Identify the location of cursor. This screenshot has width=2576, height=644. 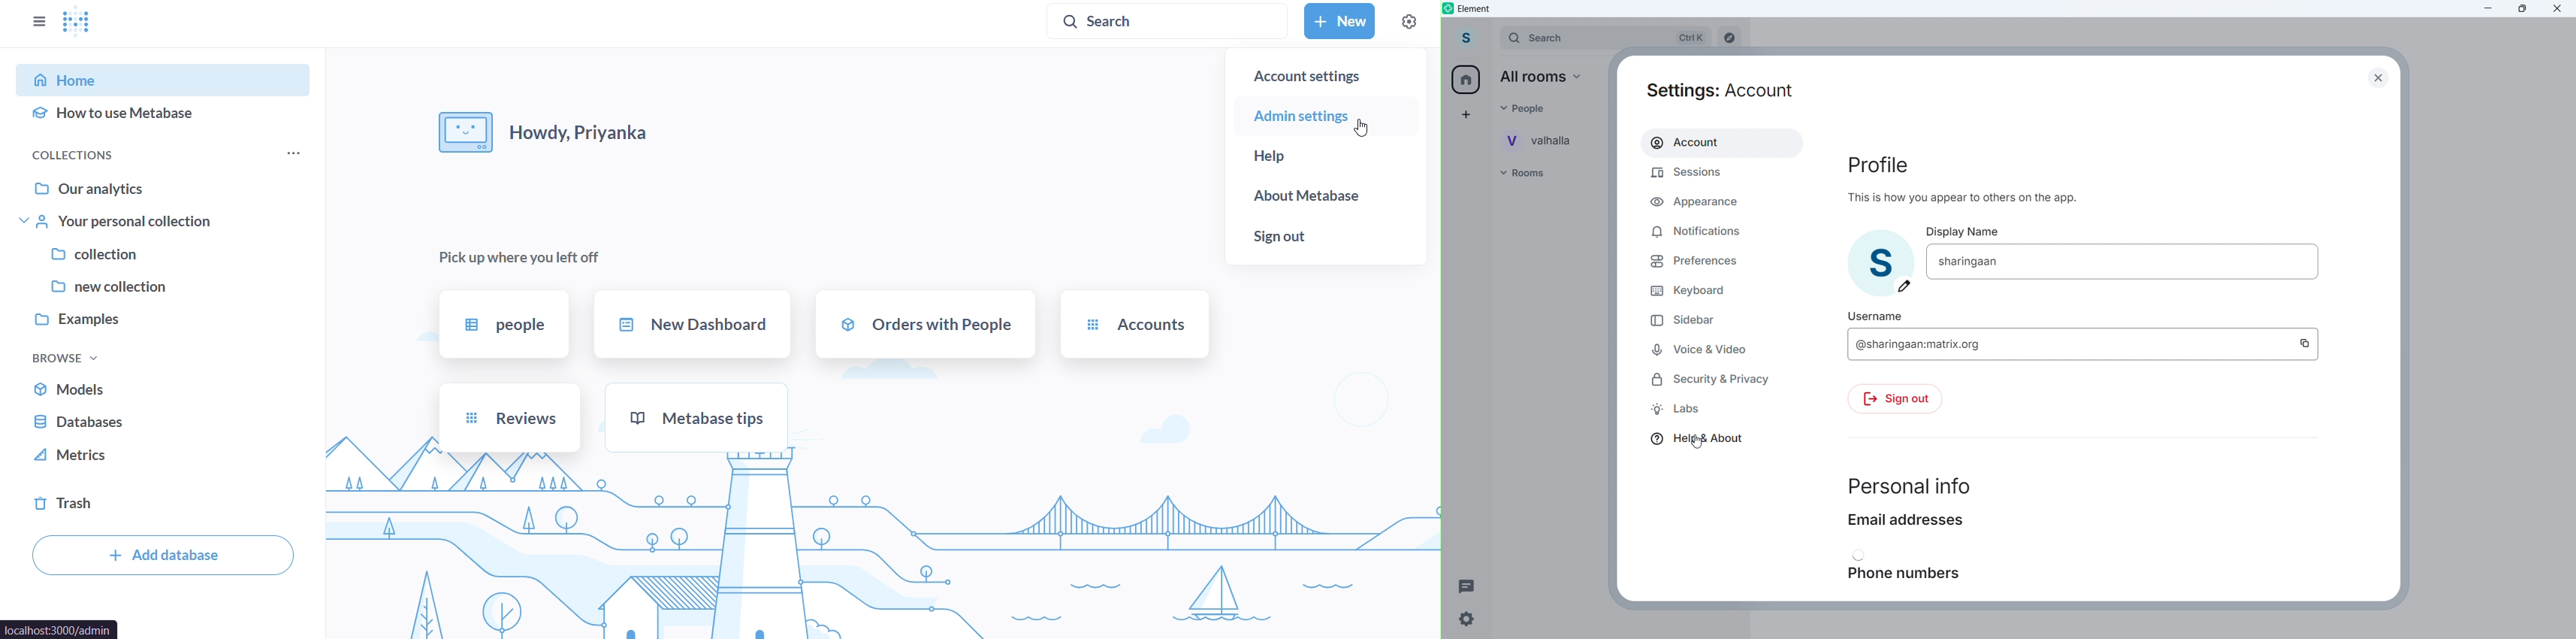
(1699, 441).